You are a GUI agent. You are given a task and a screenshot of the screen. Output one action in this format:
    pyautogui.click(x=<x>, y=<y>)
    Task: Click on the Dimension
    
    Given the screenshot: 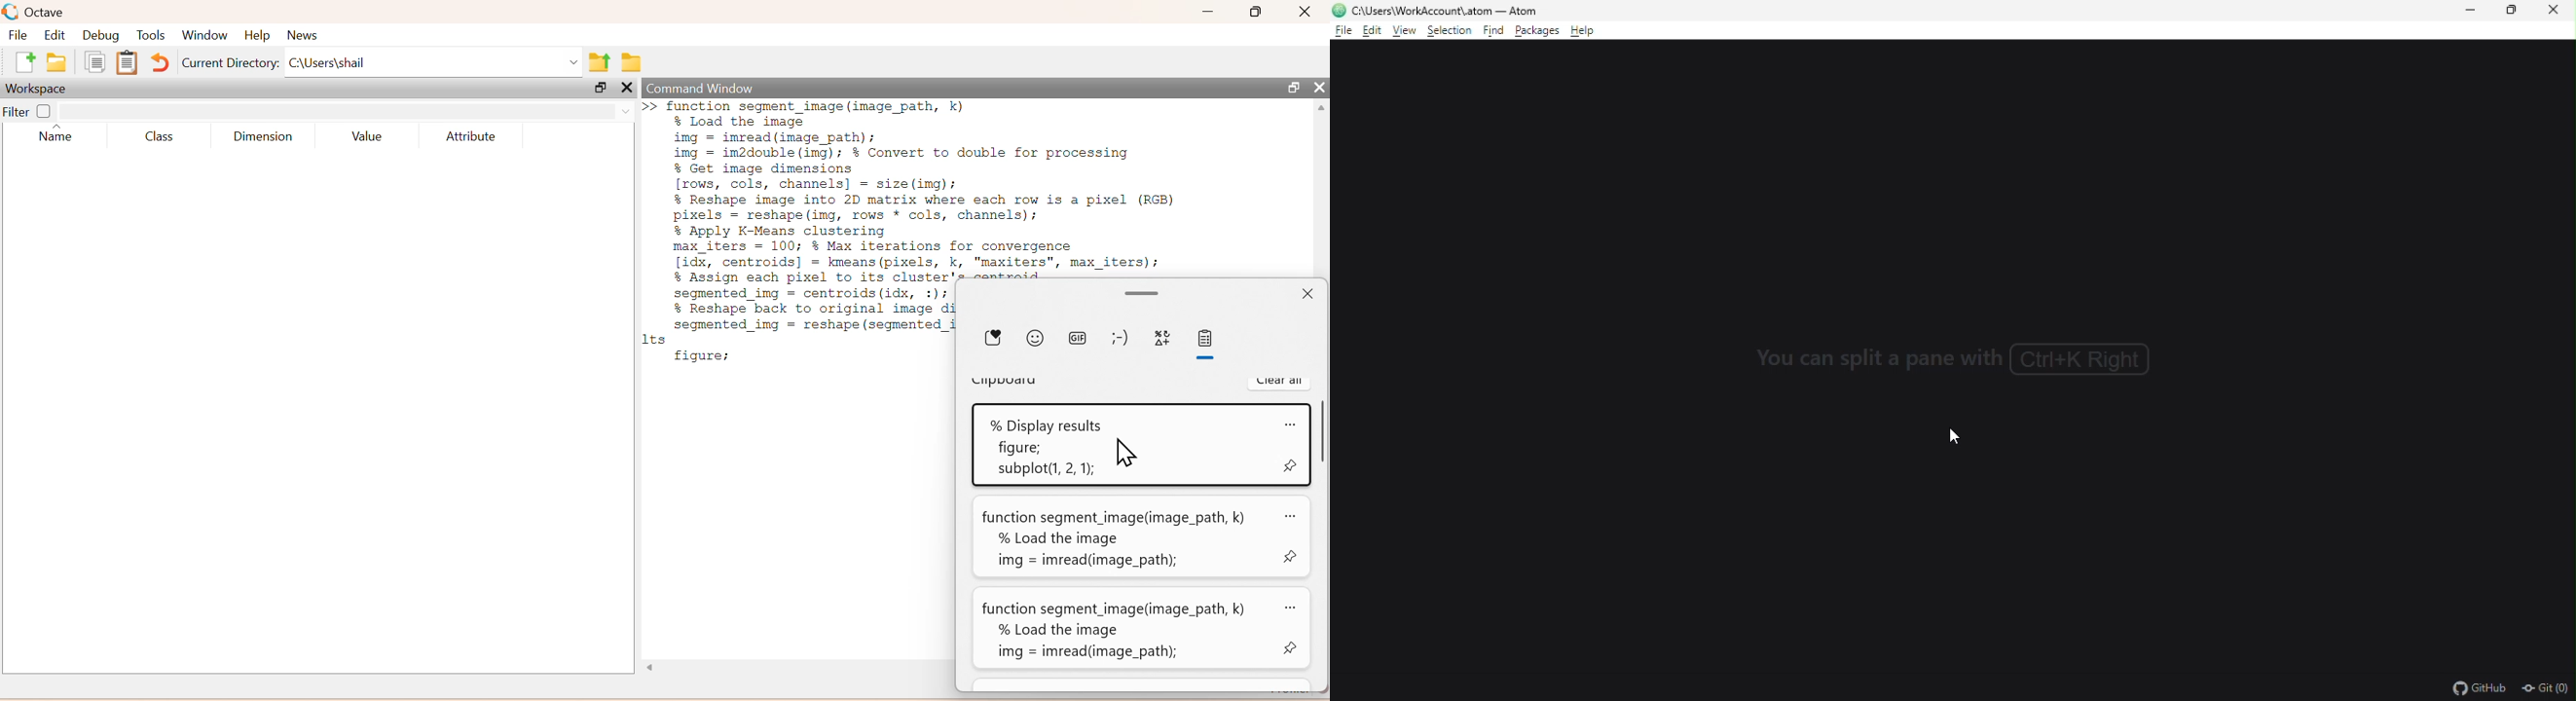 What is the action you would take?
    pyautogui.click(x=268, y=136)
    